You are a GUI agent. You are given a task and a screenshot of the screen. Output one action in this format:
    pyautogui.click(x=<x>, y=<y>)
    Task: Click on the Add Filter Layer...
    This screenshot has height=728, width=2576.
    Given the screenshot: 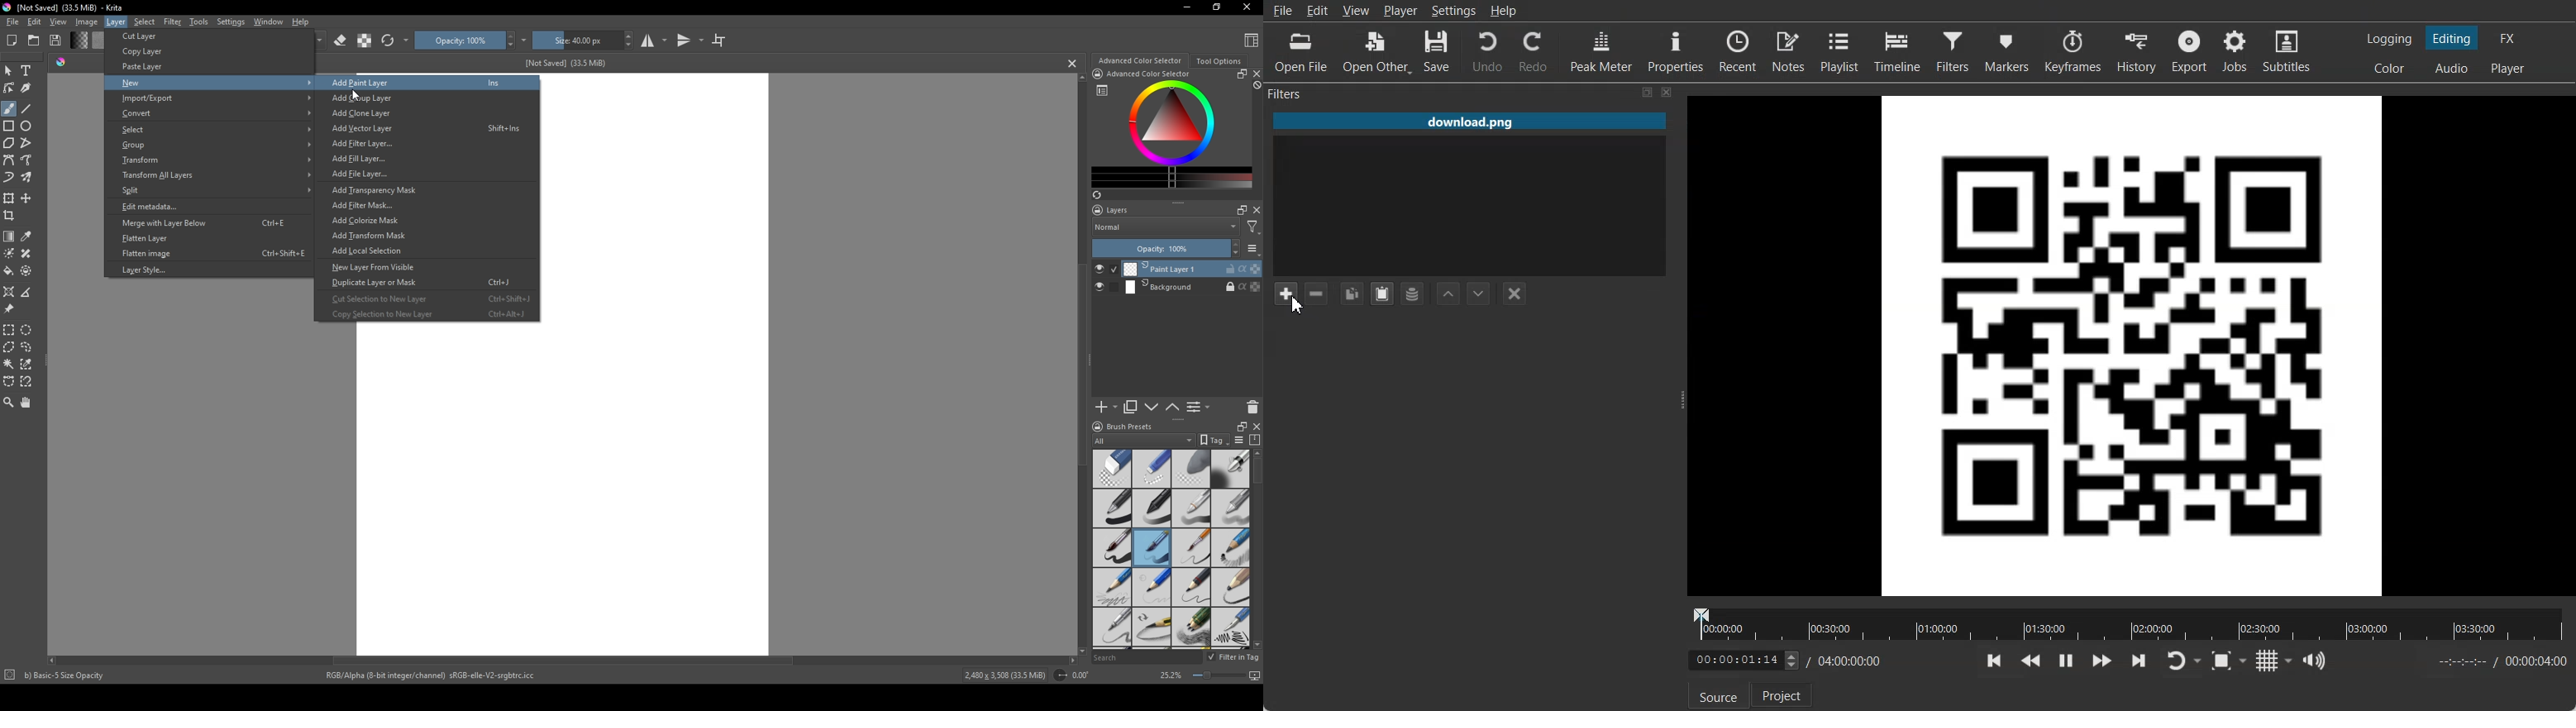 What is the action you would take?
    pyautogui.click(x=363, y=144)
    